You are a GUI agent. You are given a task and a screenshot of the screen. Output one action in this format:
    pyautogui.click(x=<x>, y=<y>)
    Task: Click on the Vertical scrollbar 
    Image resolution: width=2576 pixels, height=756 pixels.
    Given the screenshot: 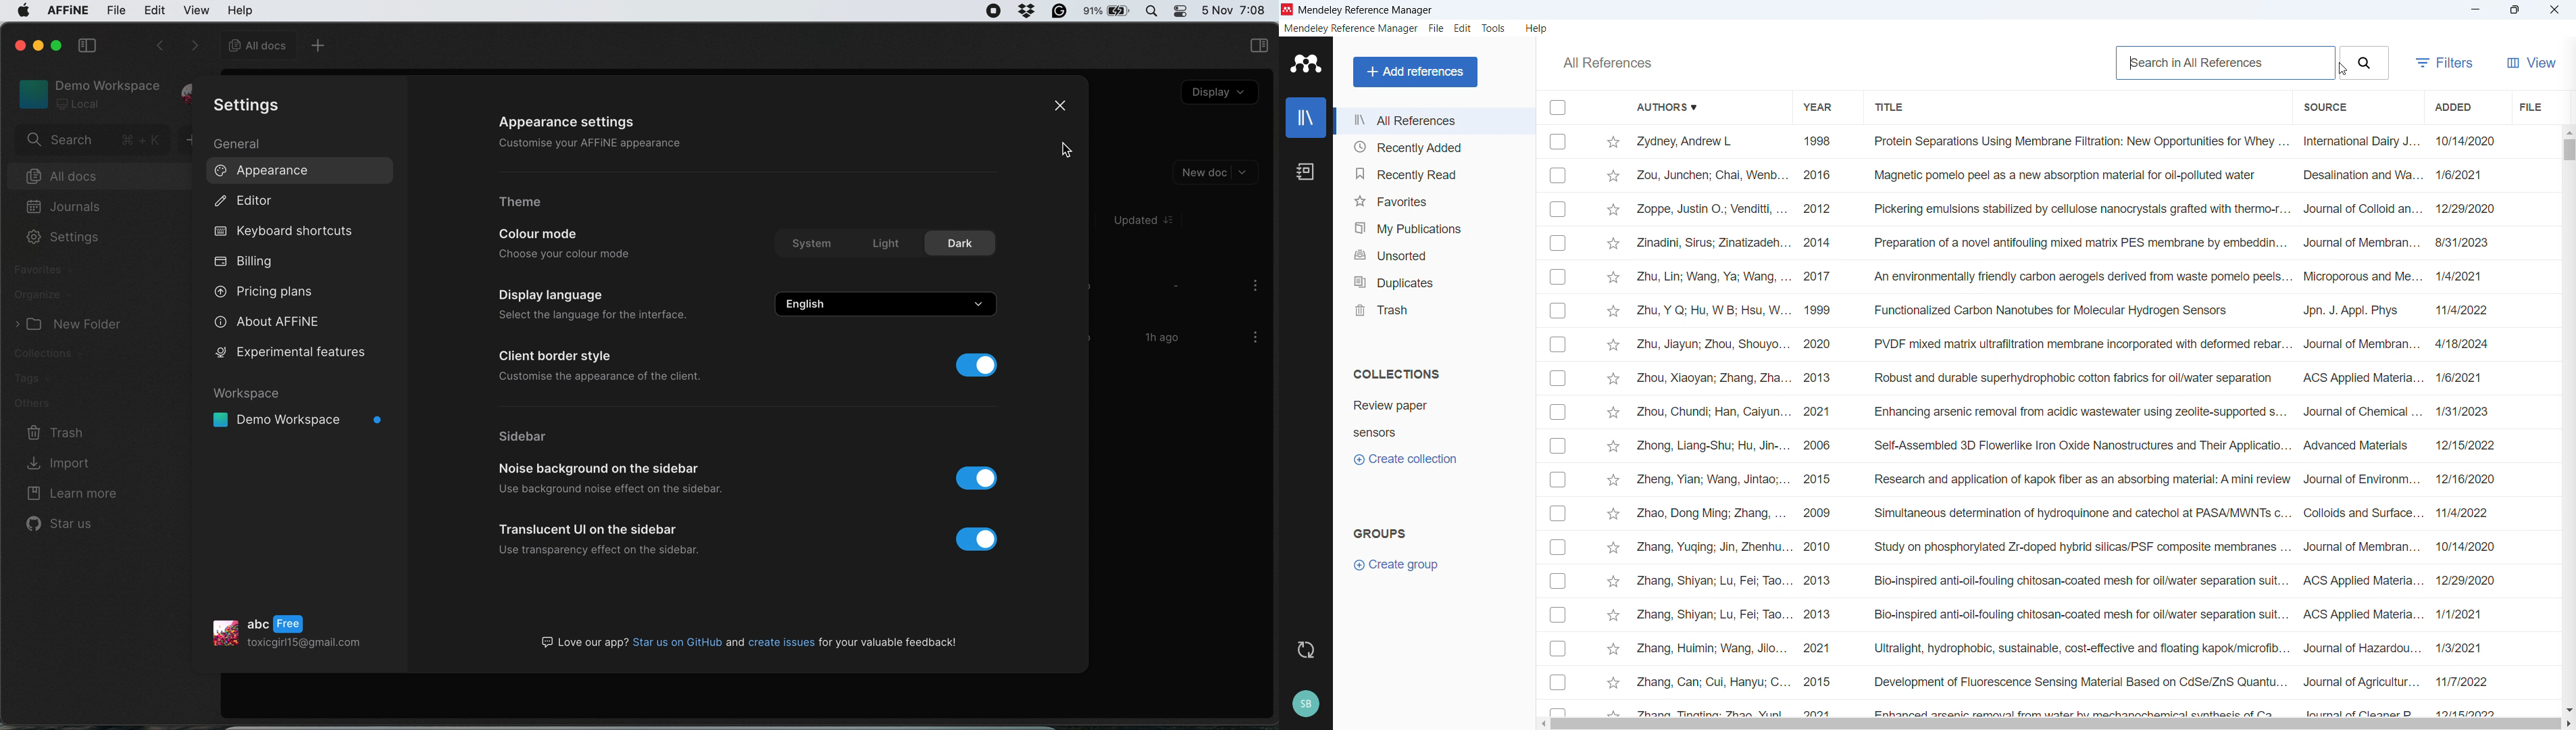 What is the action you would take?
    pyautogui.click(x=2569, y=150)
    